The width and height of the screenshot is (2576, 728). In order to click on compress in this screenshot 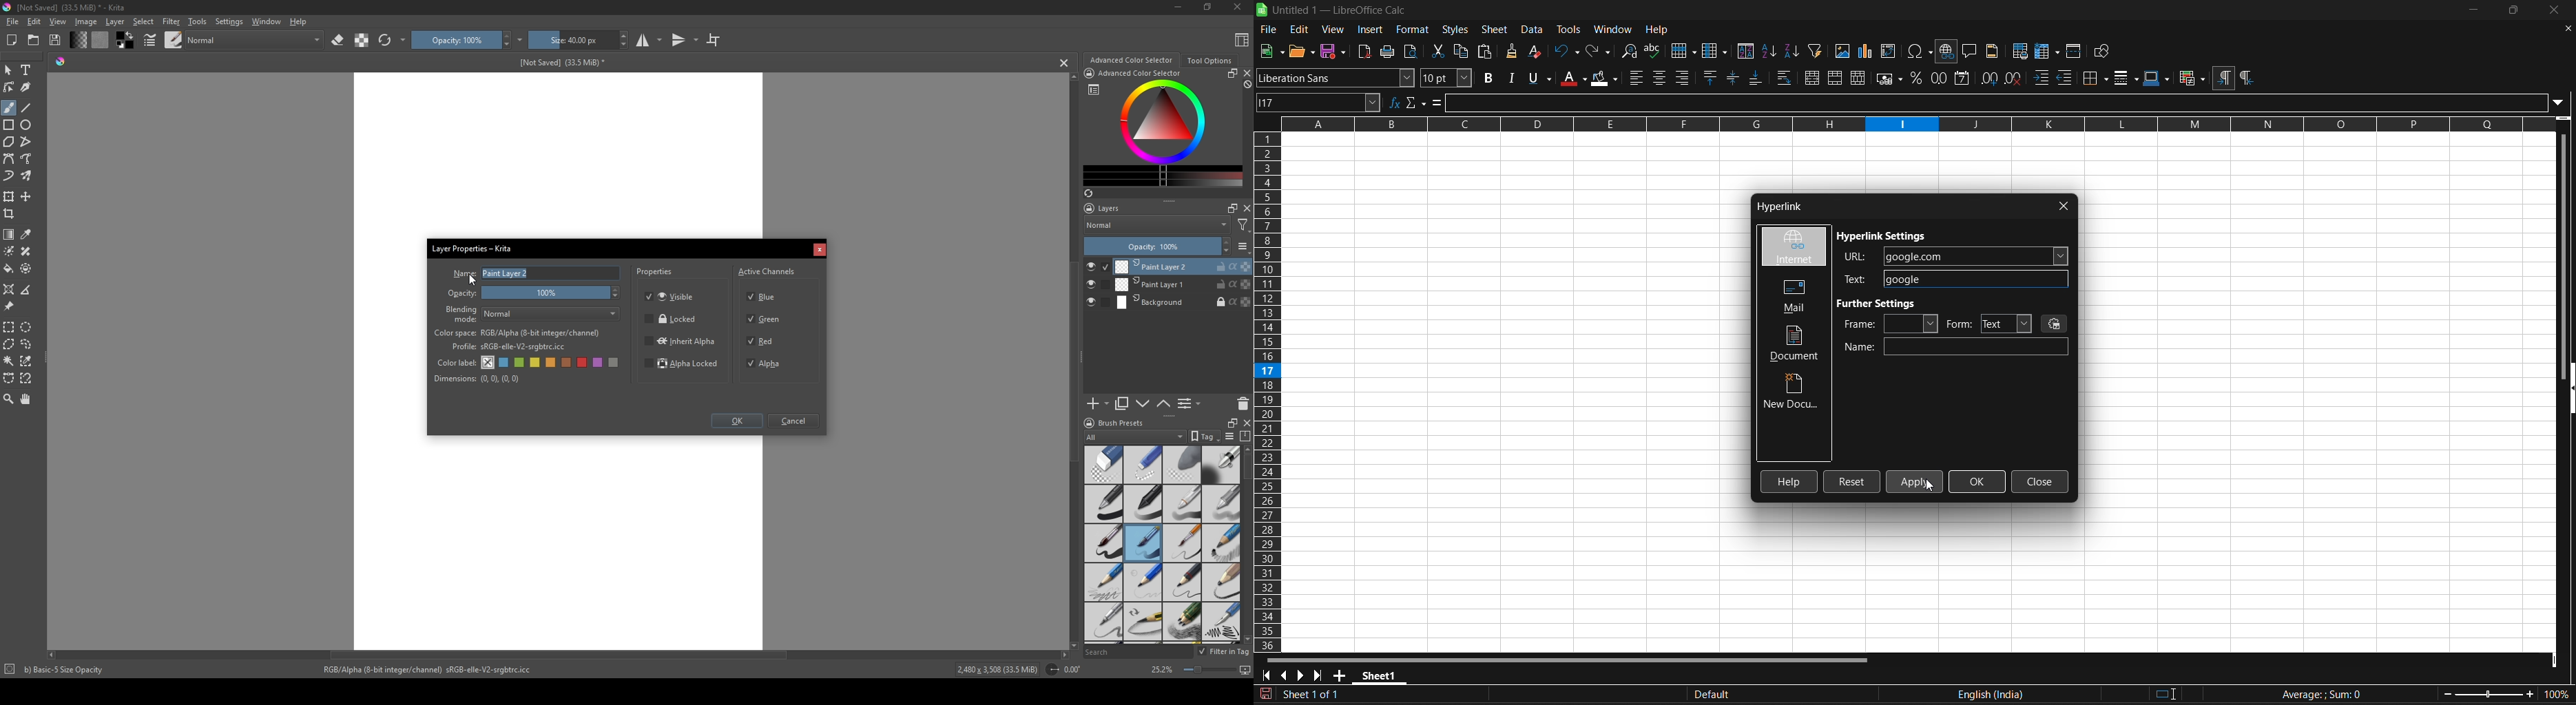, I will do `click(1246, 436)`.